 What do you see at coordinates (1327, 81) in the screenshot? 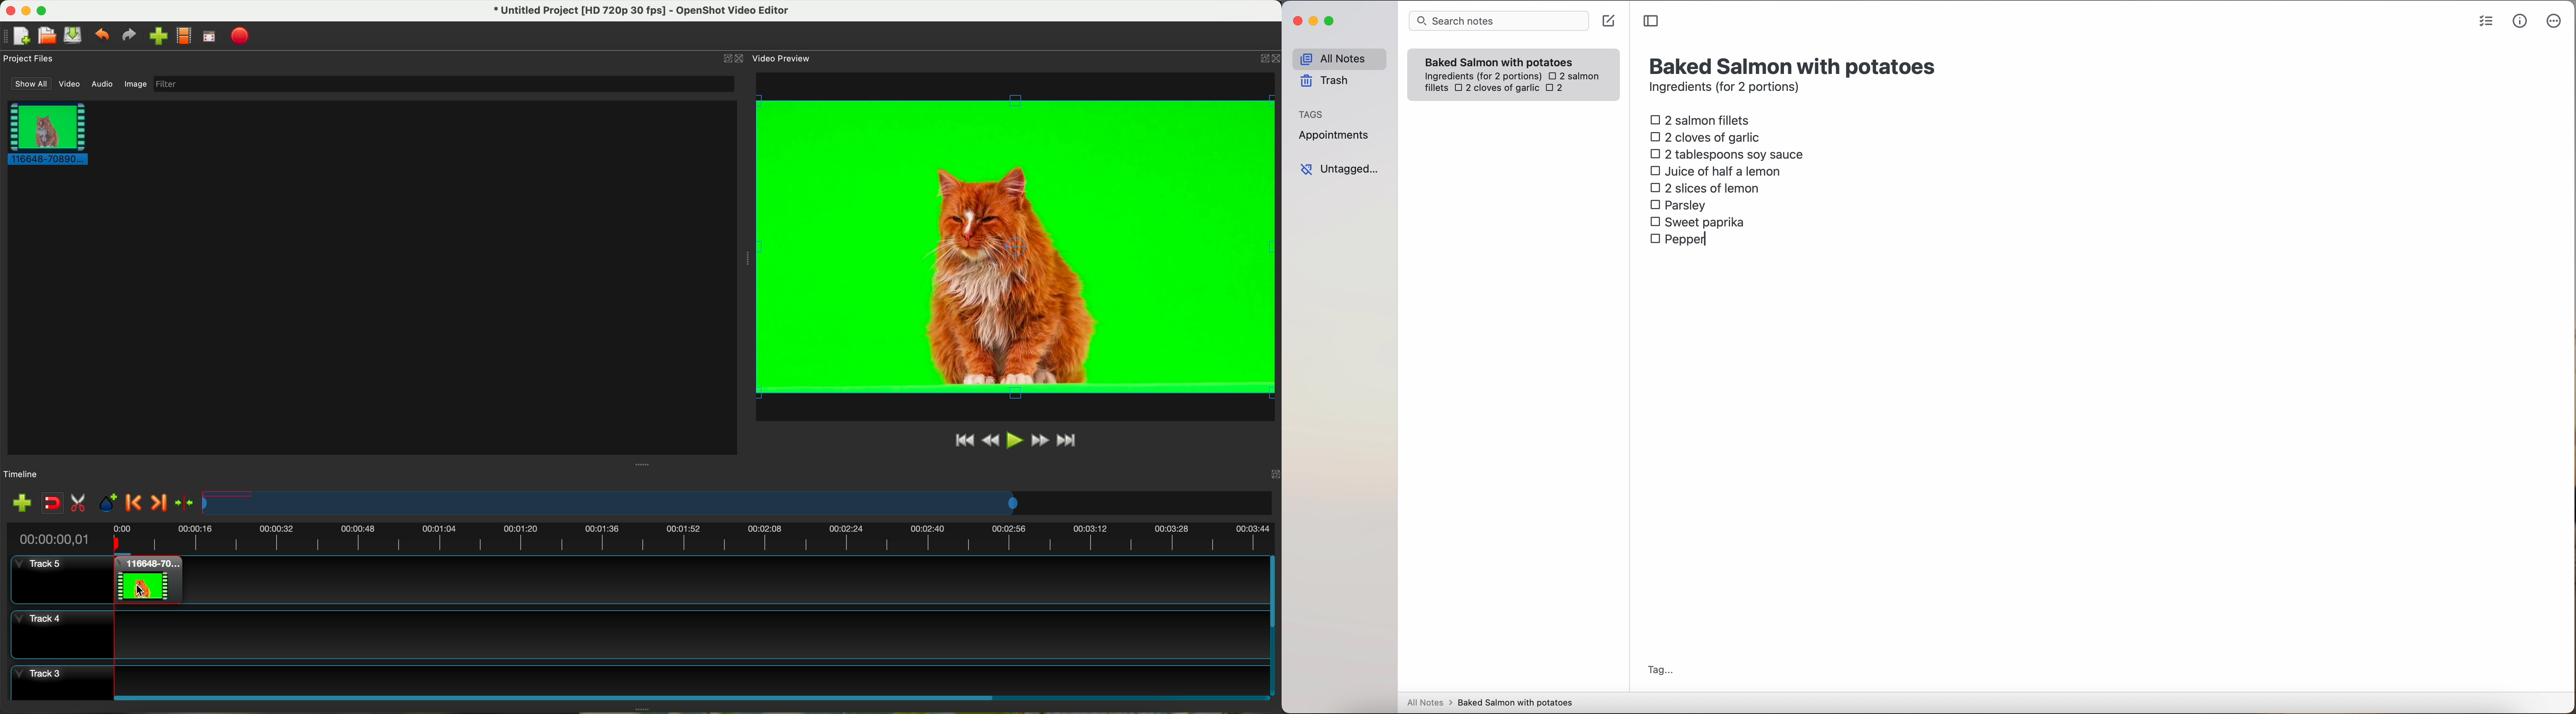
I see `trash` at bounding box center [1327, 81].